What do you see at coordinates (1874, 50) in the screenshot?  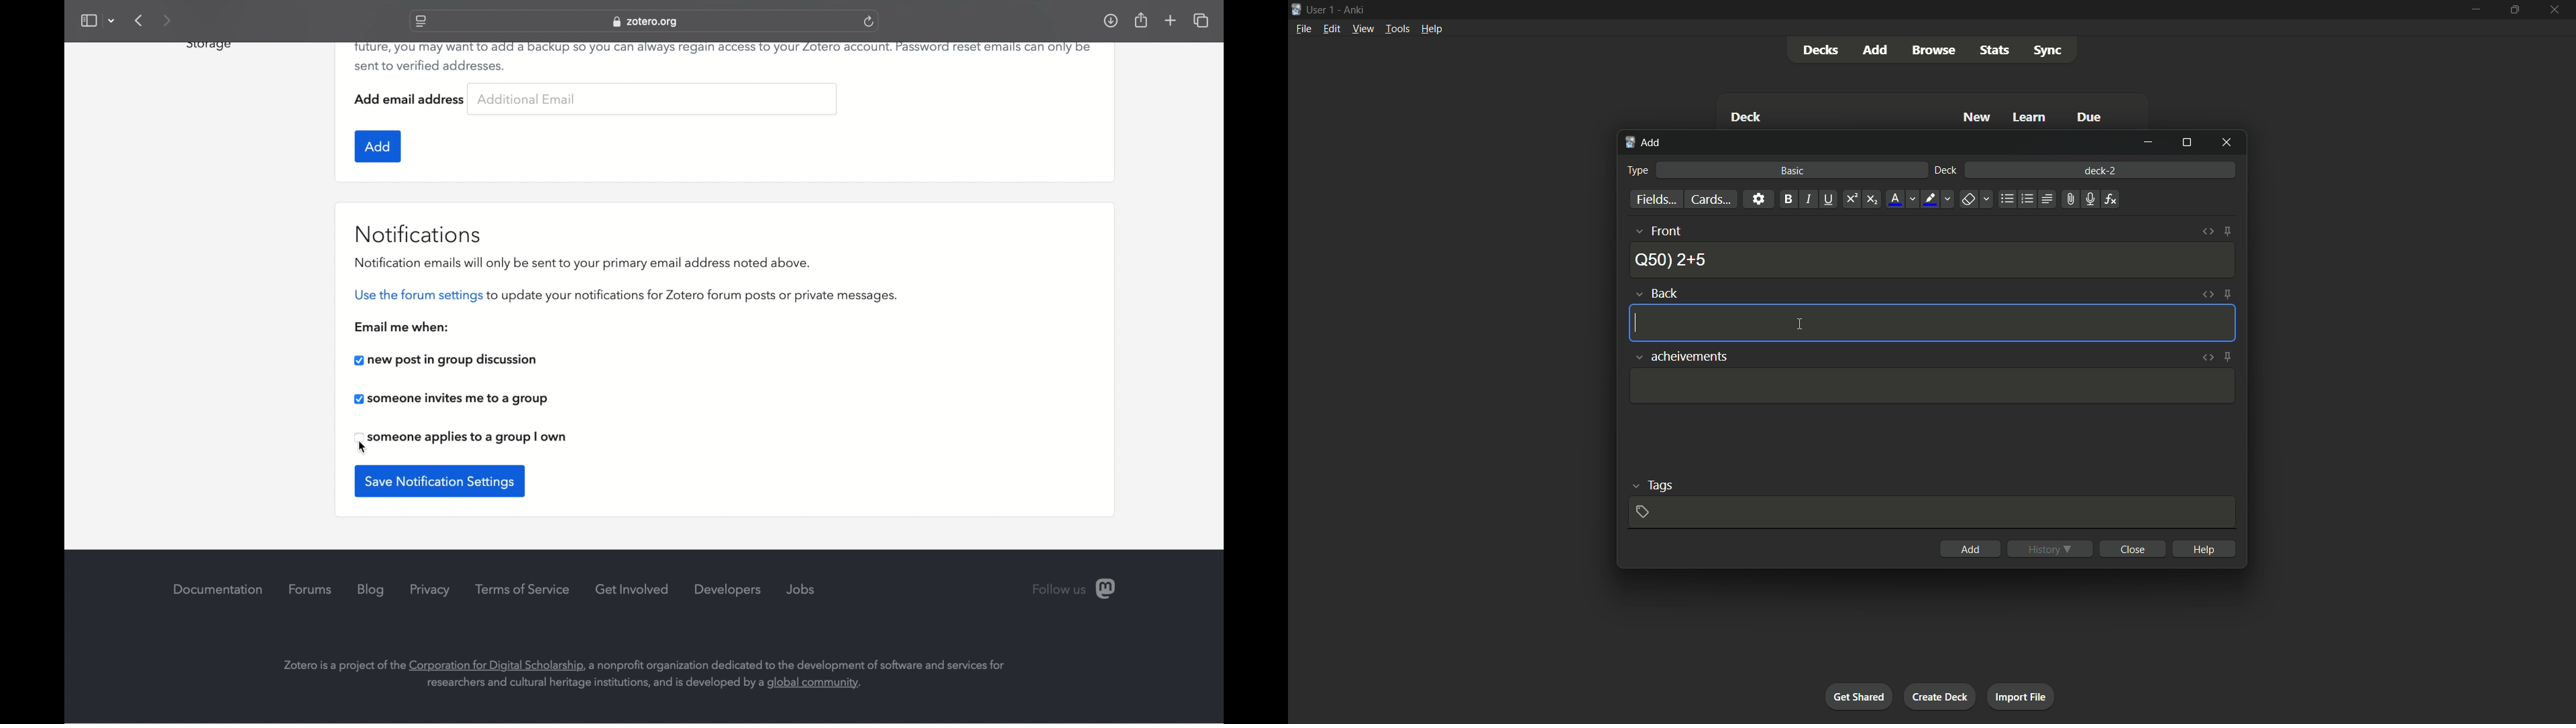 I see `add` at bounding box center [1874, 50].